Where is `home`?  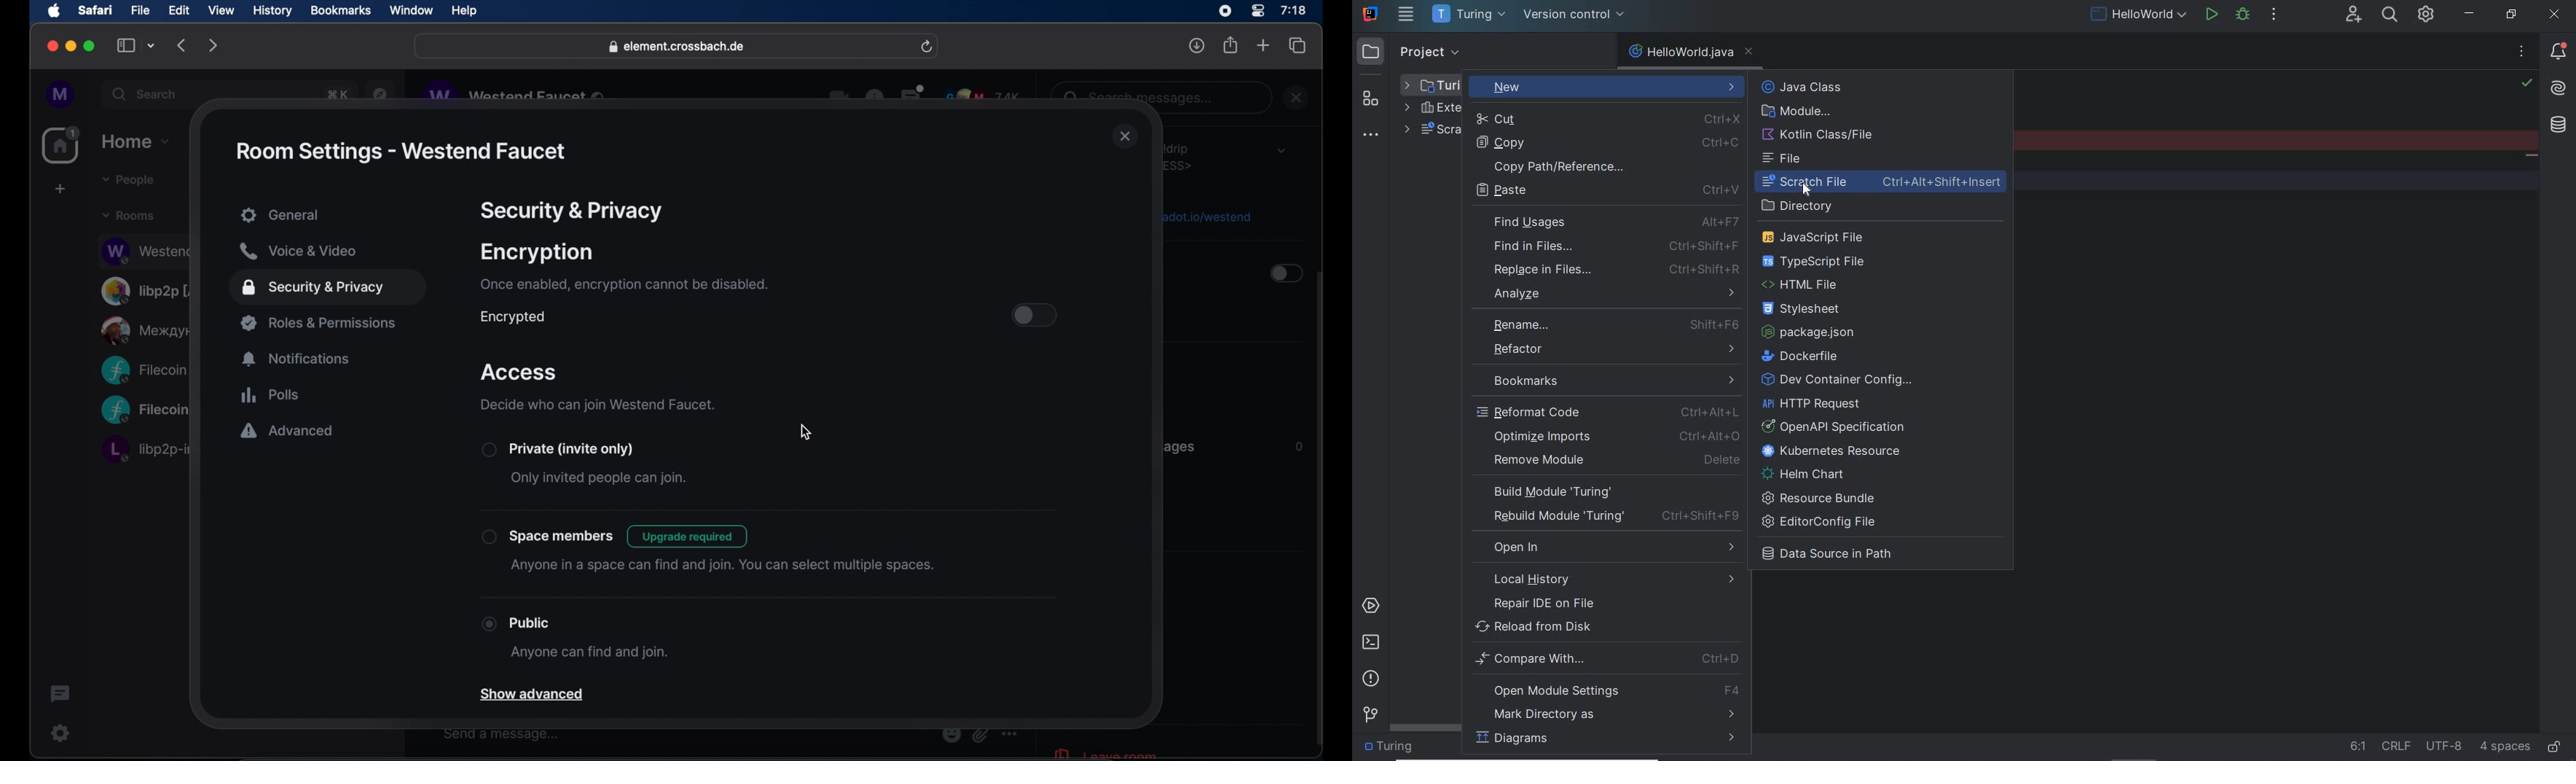
home is located at coordinates (63, 145).